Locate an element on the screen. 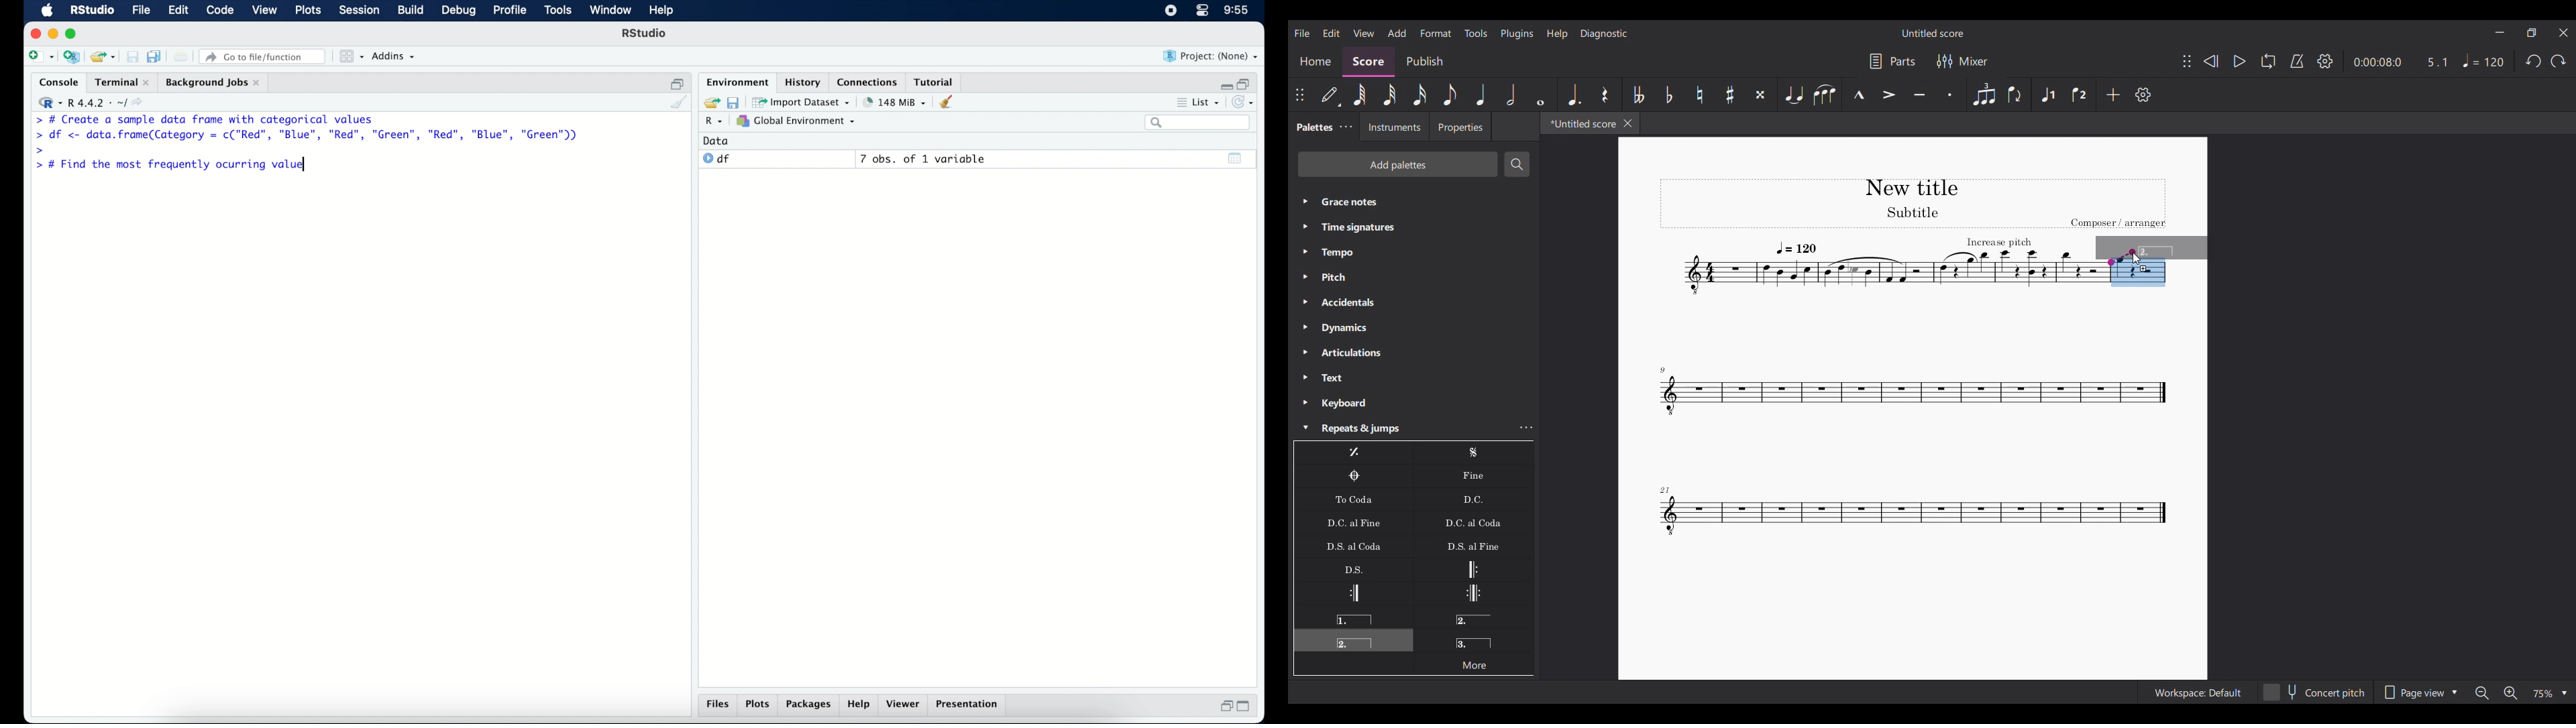 Image resolution: width=2576 pixels, height=728 pixels. search bar is located at coordinates (1199, 124).